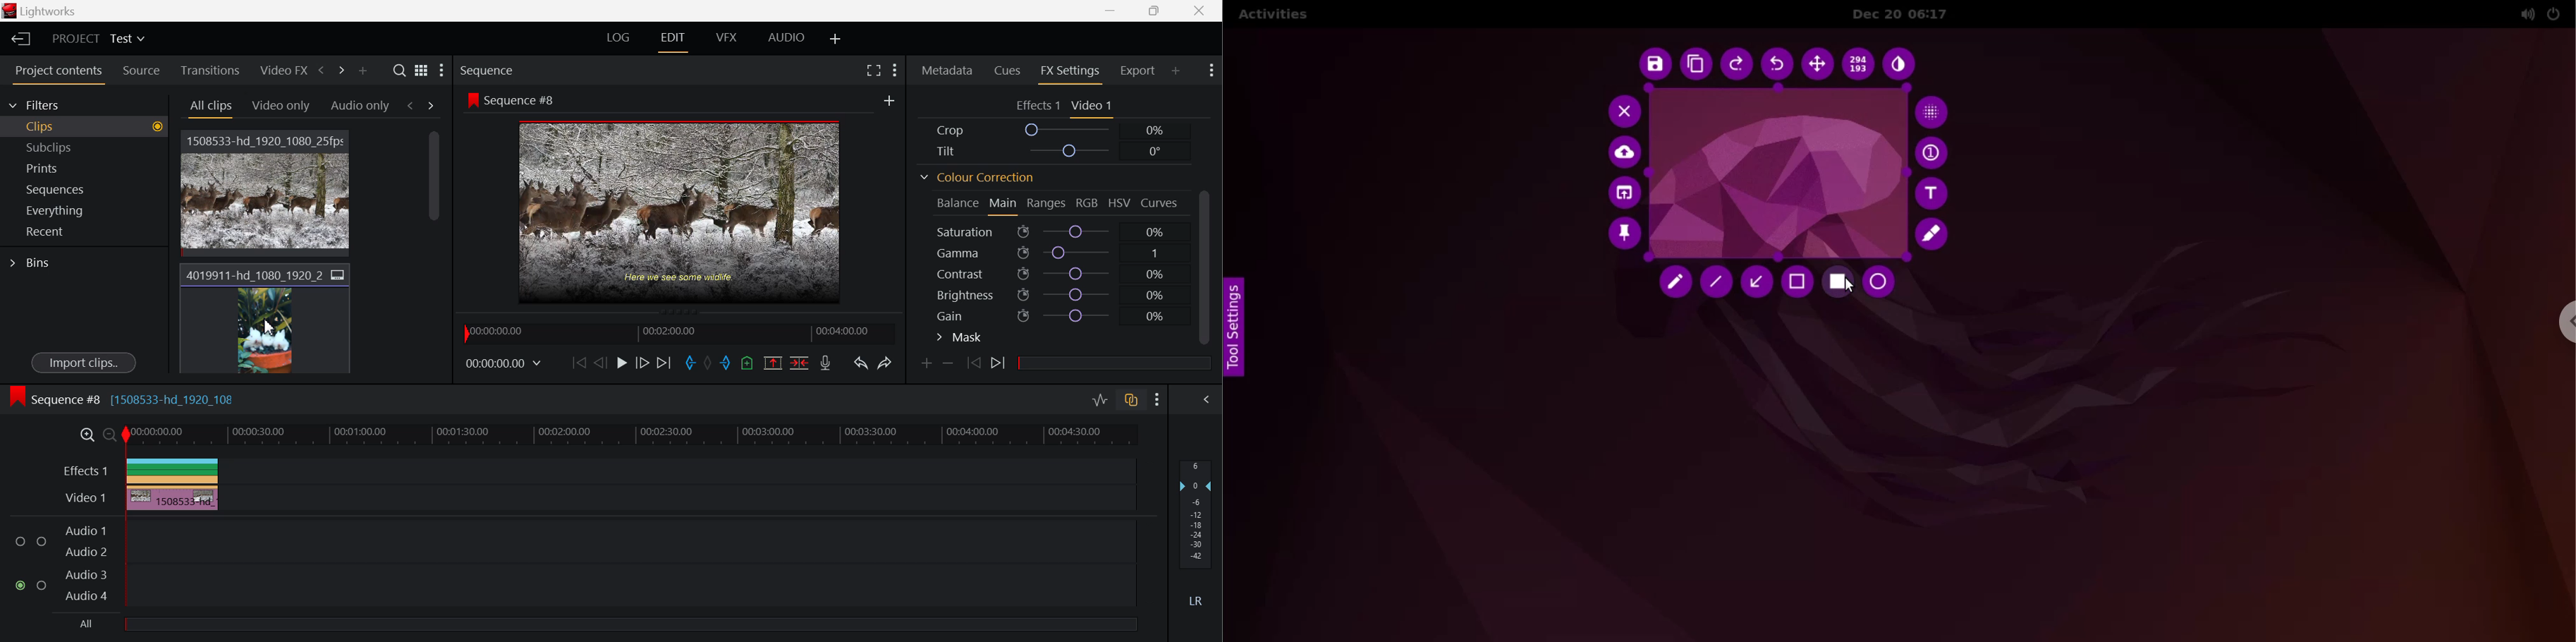  What do you see at coordinates (87, 146) in the screenshot?
I see `Subclips` at bounding box center [87, 146].